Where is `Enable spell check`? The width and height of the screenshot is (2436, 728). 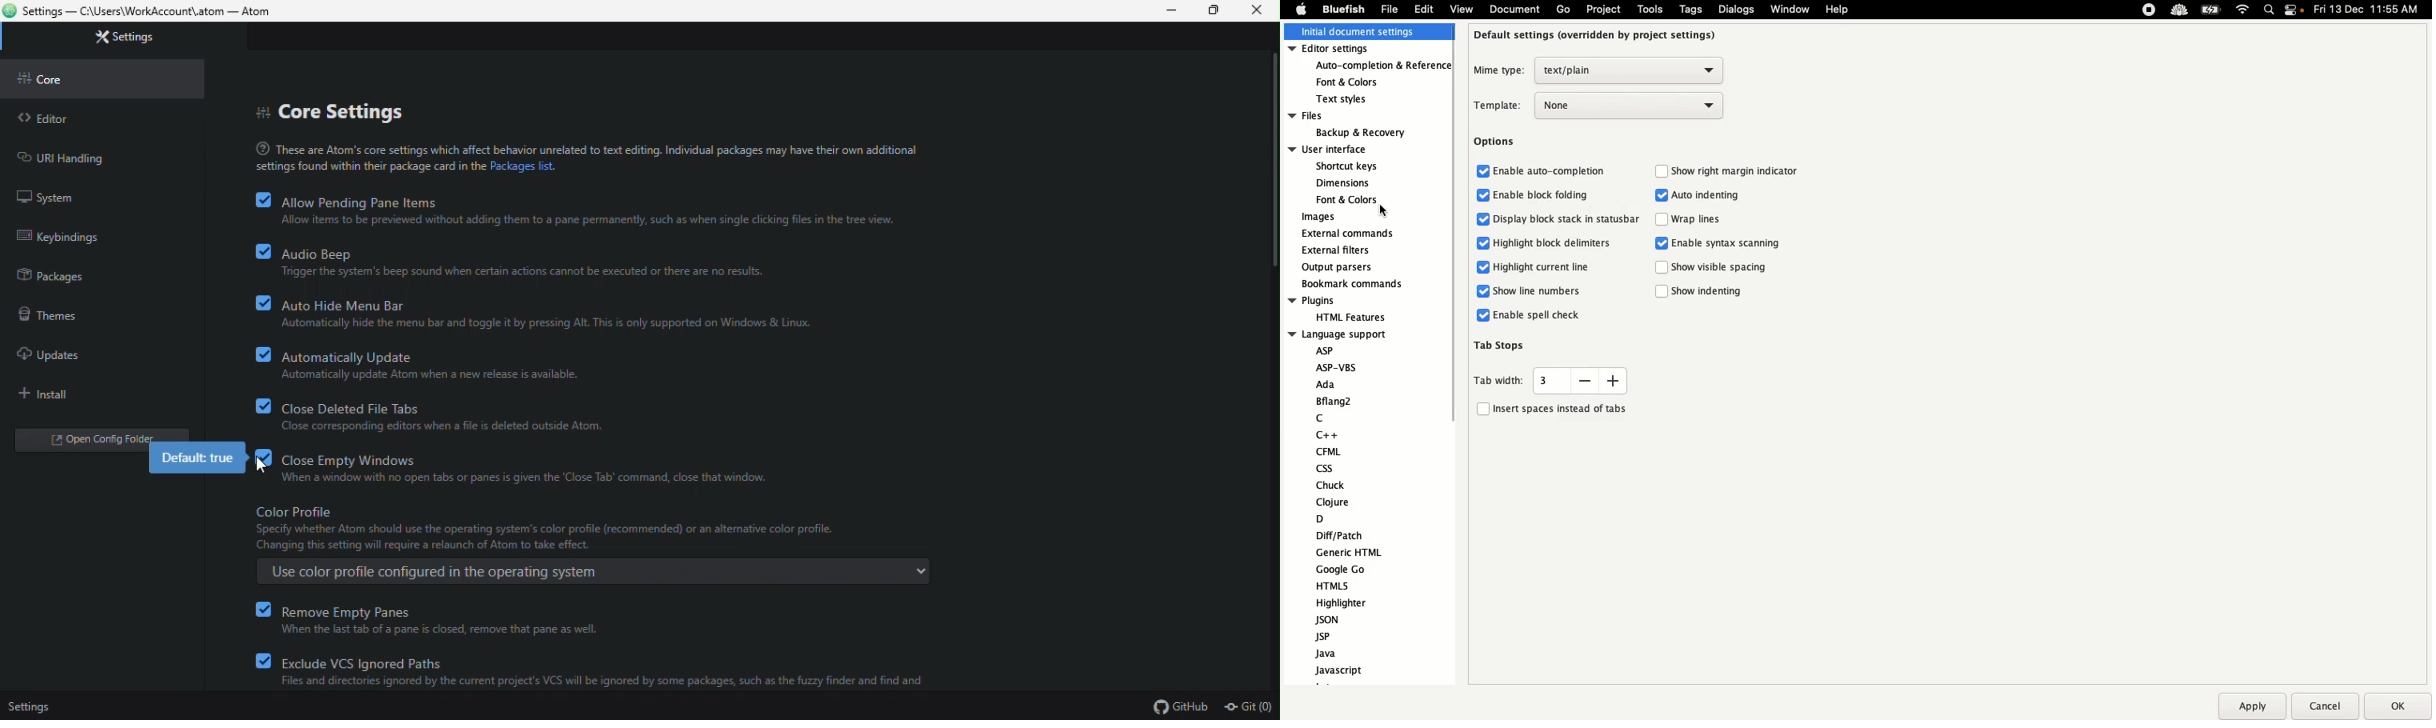
Enable spell check is located at coordinates (1529, 315).